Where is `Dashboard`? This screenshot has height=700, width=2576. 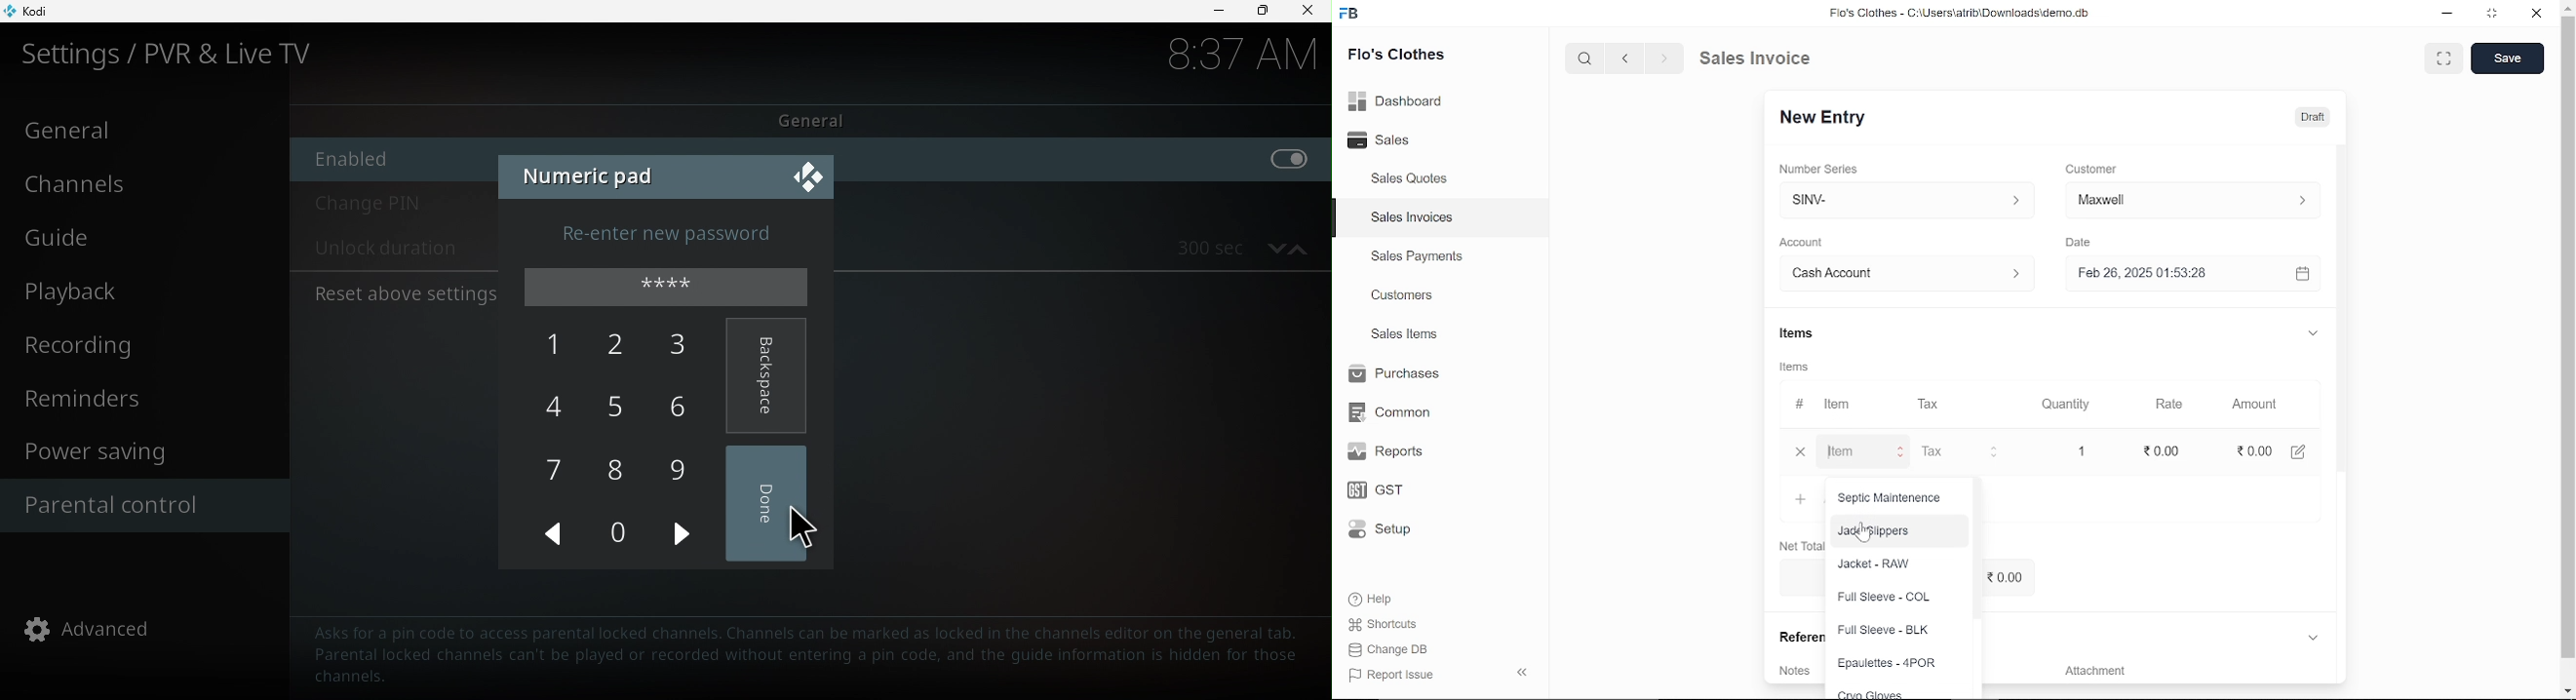
Dashboard is located at coordinates (1400, 100).